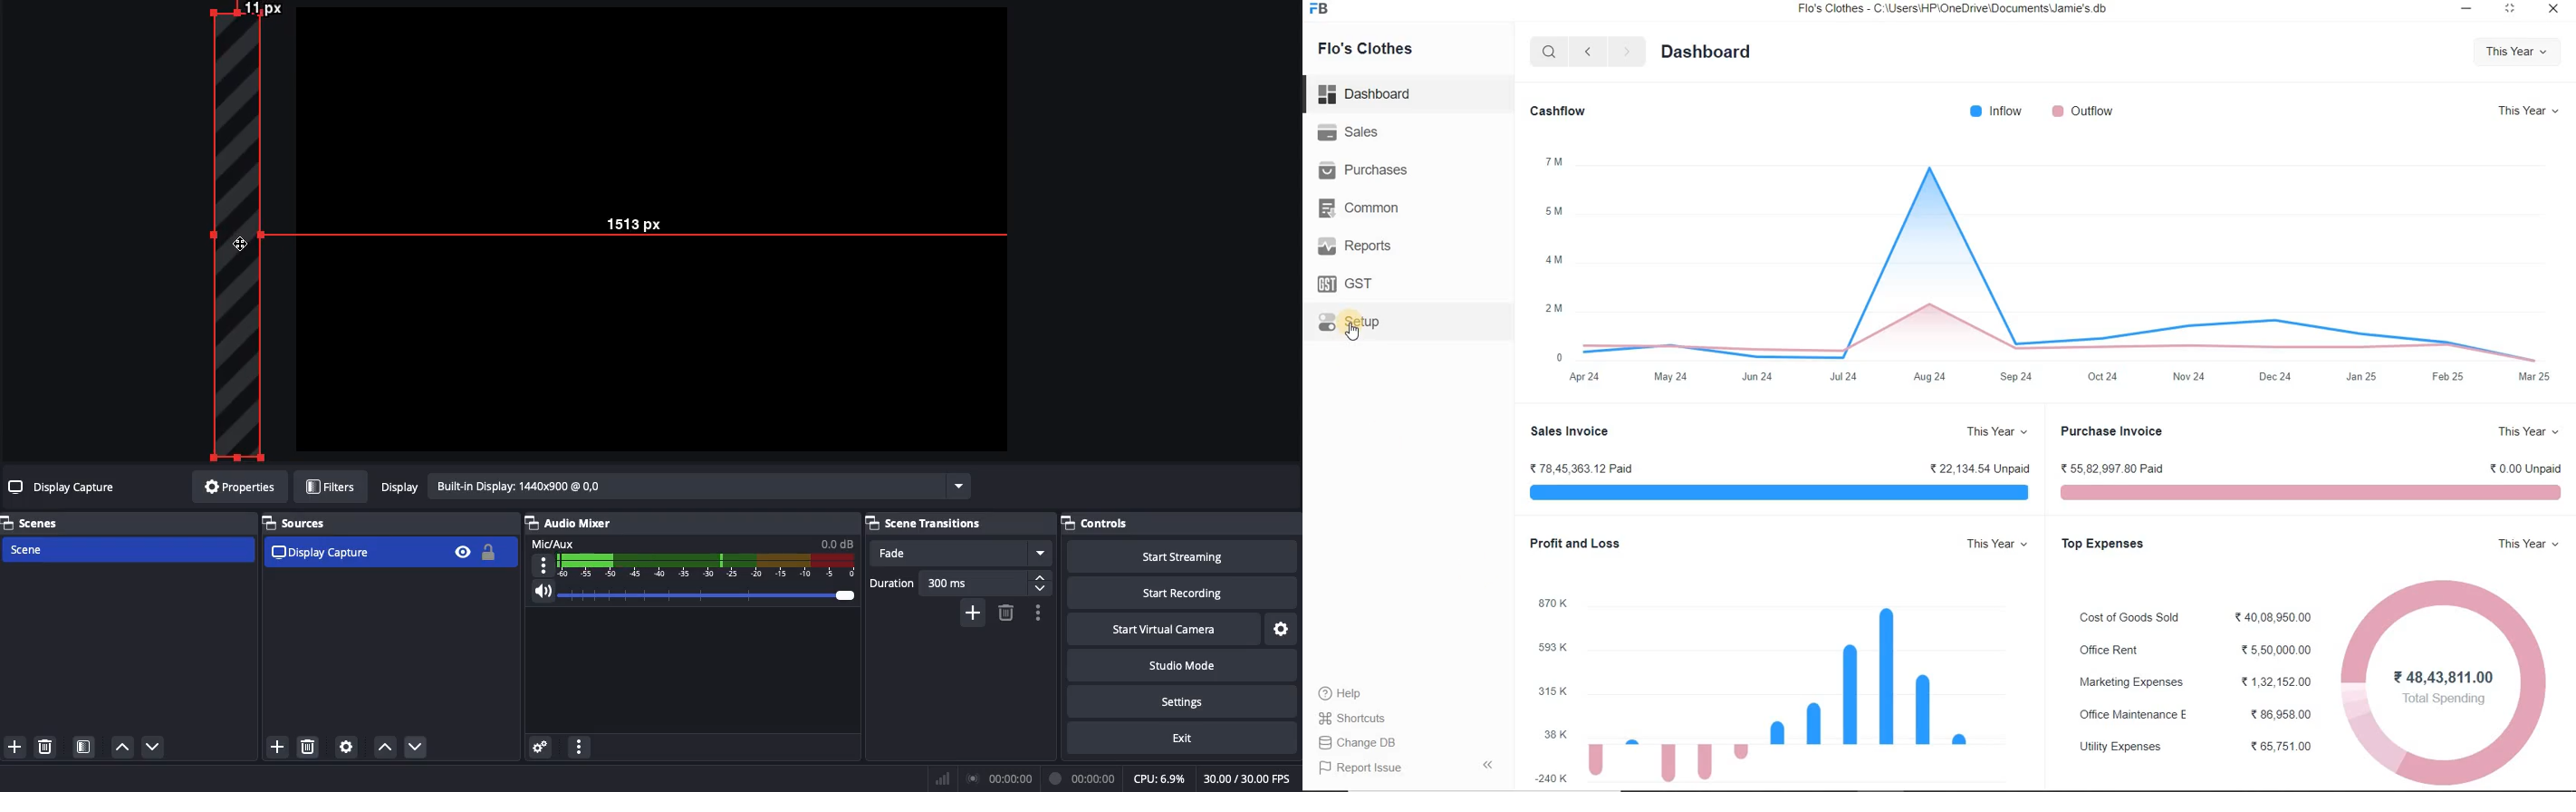  What do you see at coordinates (2523, 467) in the screenshot?
I see `0.00 Unpaid` at bounding box center [2523, 467].